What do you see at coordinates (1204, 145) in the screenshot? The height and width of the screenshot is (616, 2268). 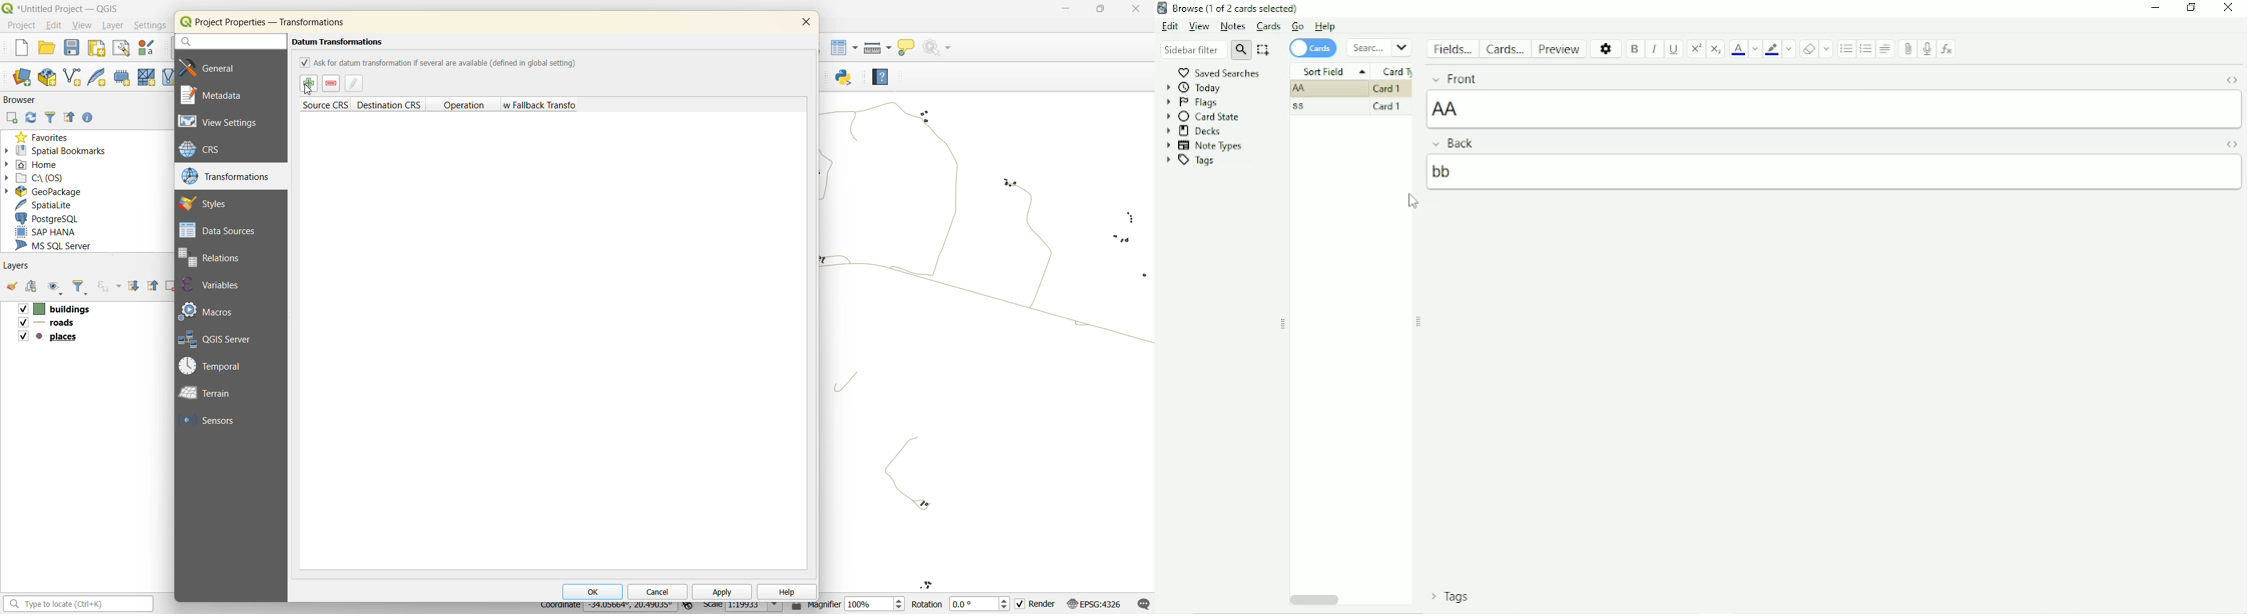 I see `Note Types` at bounding box center [1204, 145].